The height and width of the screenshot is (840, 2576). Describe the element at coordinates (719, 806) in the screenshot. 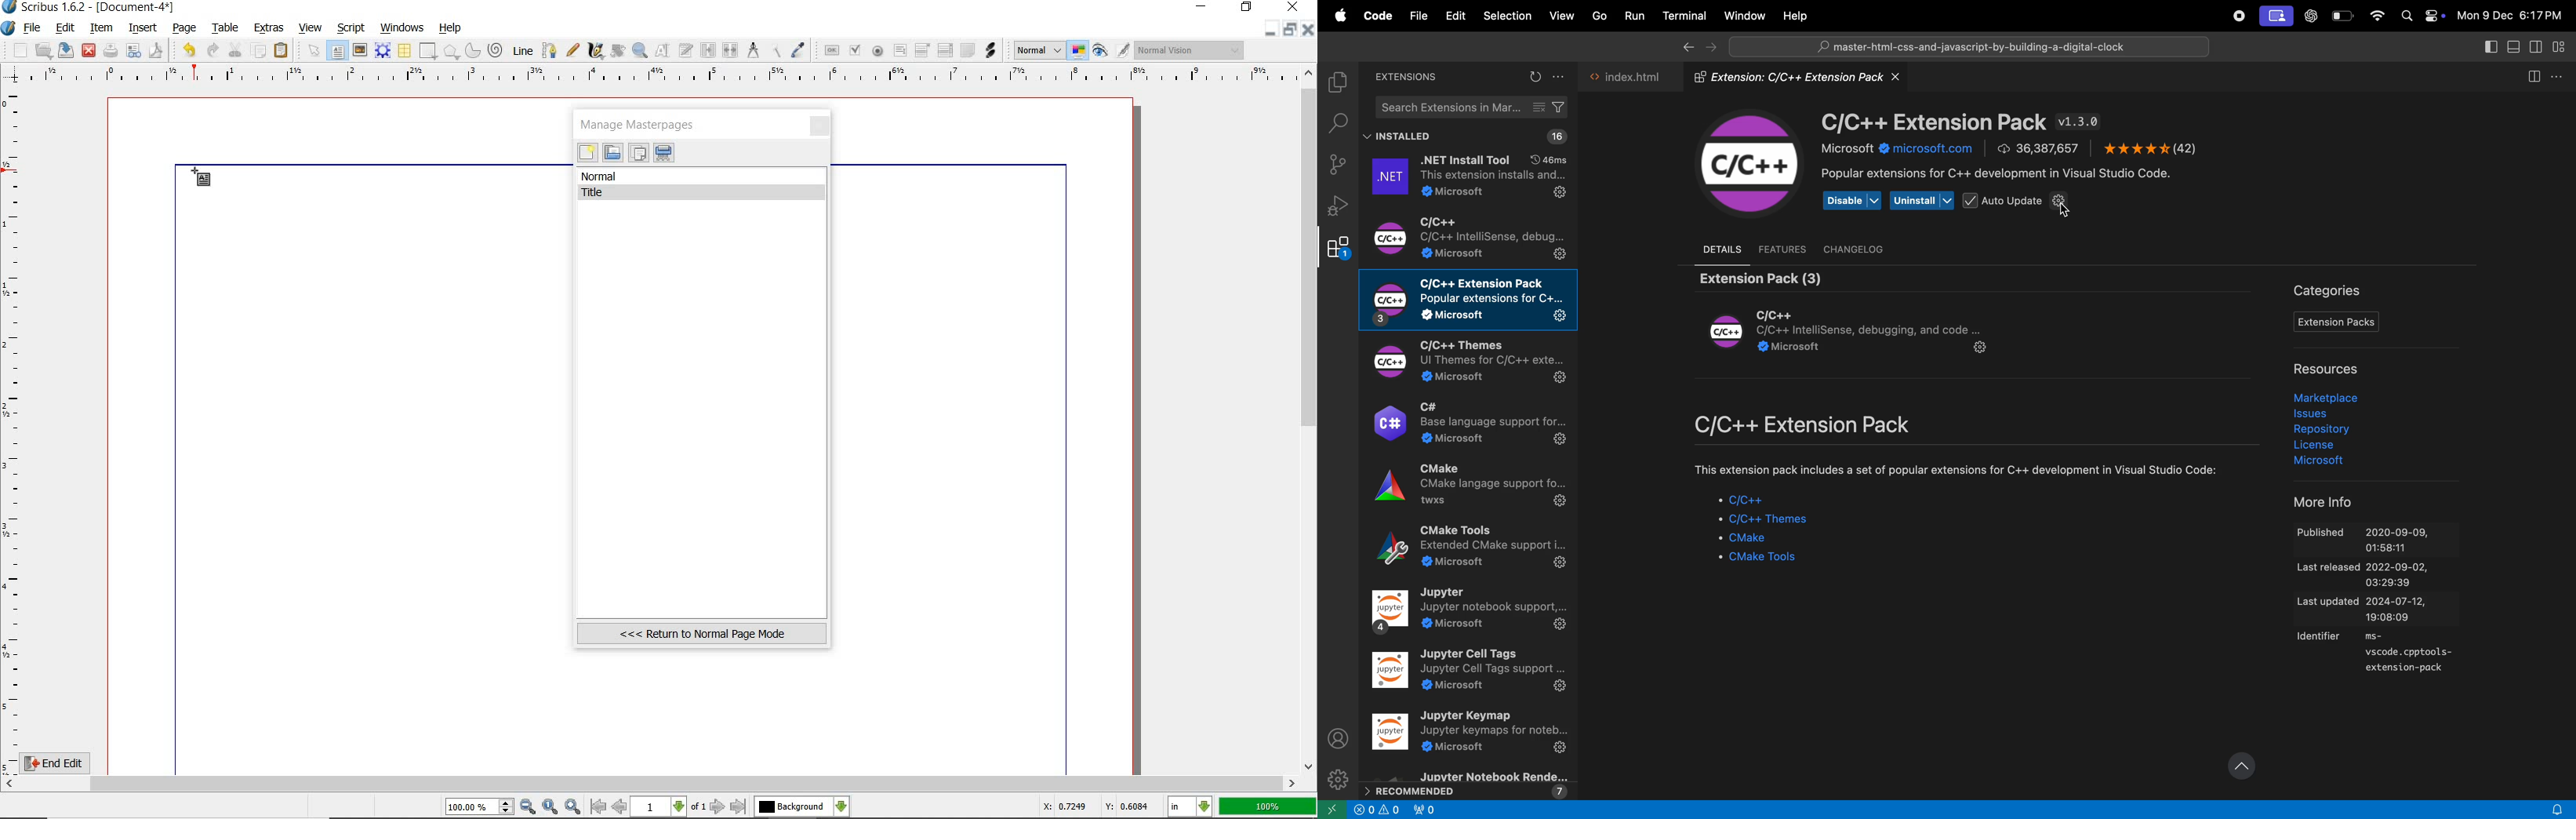

I see `go to next page` at that location.